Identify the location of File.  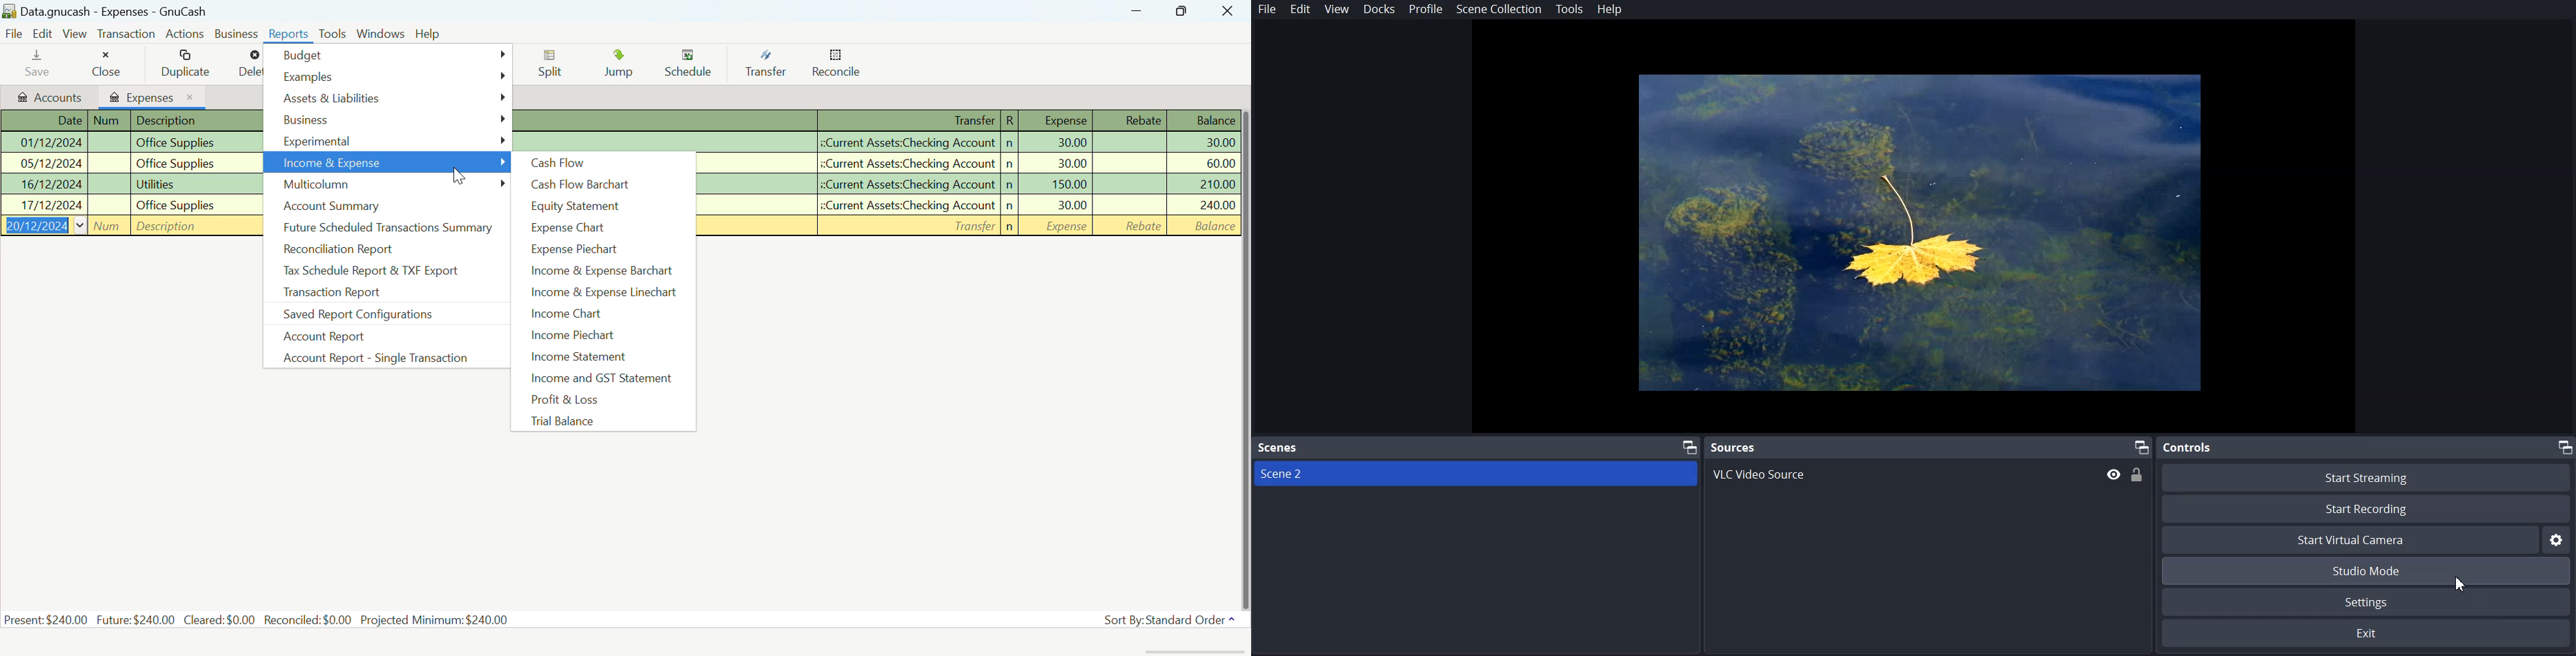
(15, 33).